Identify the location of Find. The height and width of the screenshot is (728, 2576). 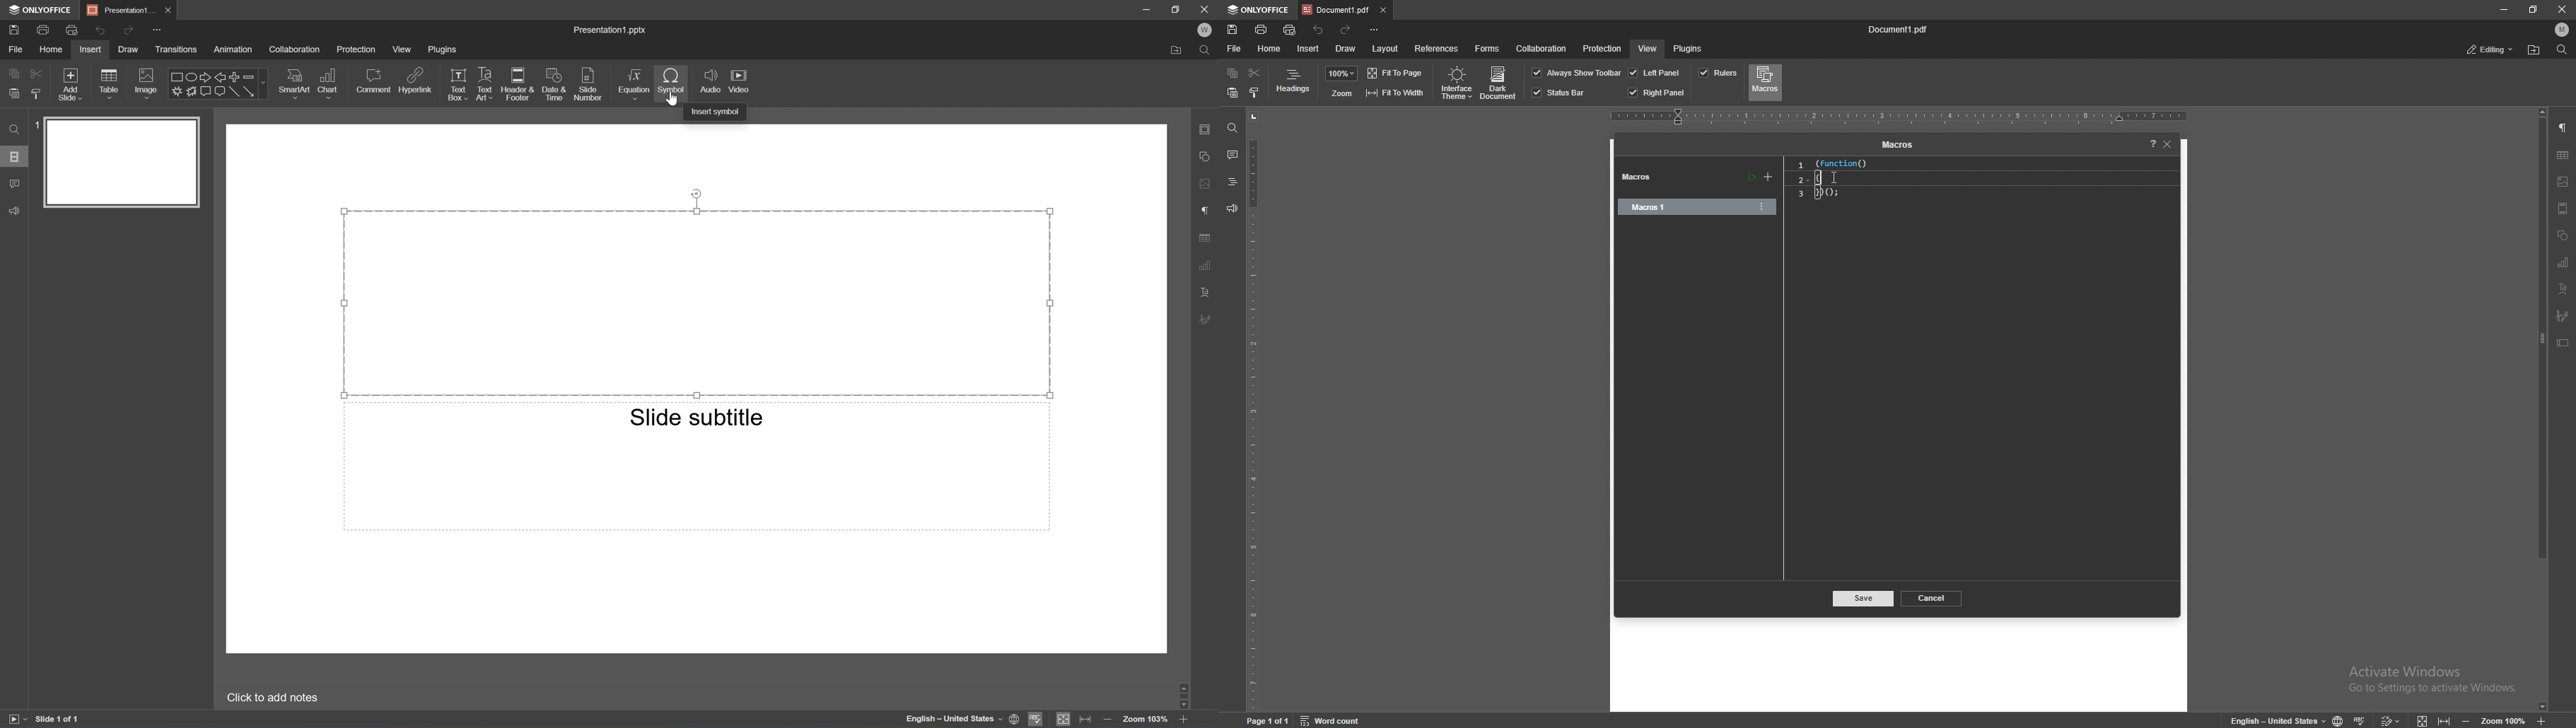
(1208, 50).